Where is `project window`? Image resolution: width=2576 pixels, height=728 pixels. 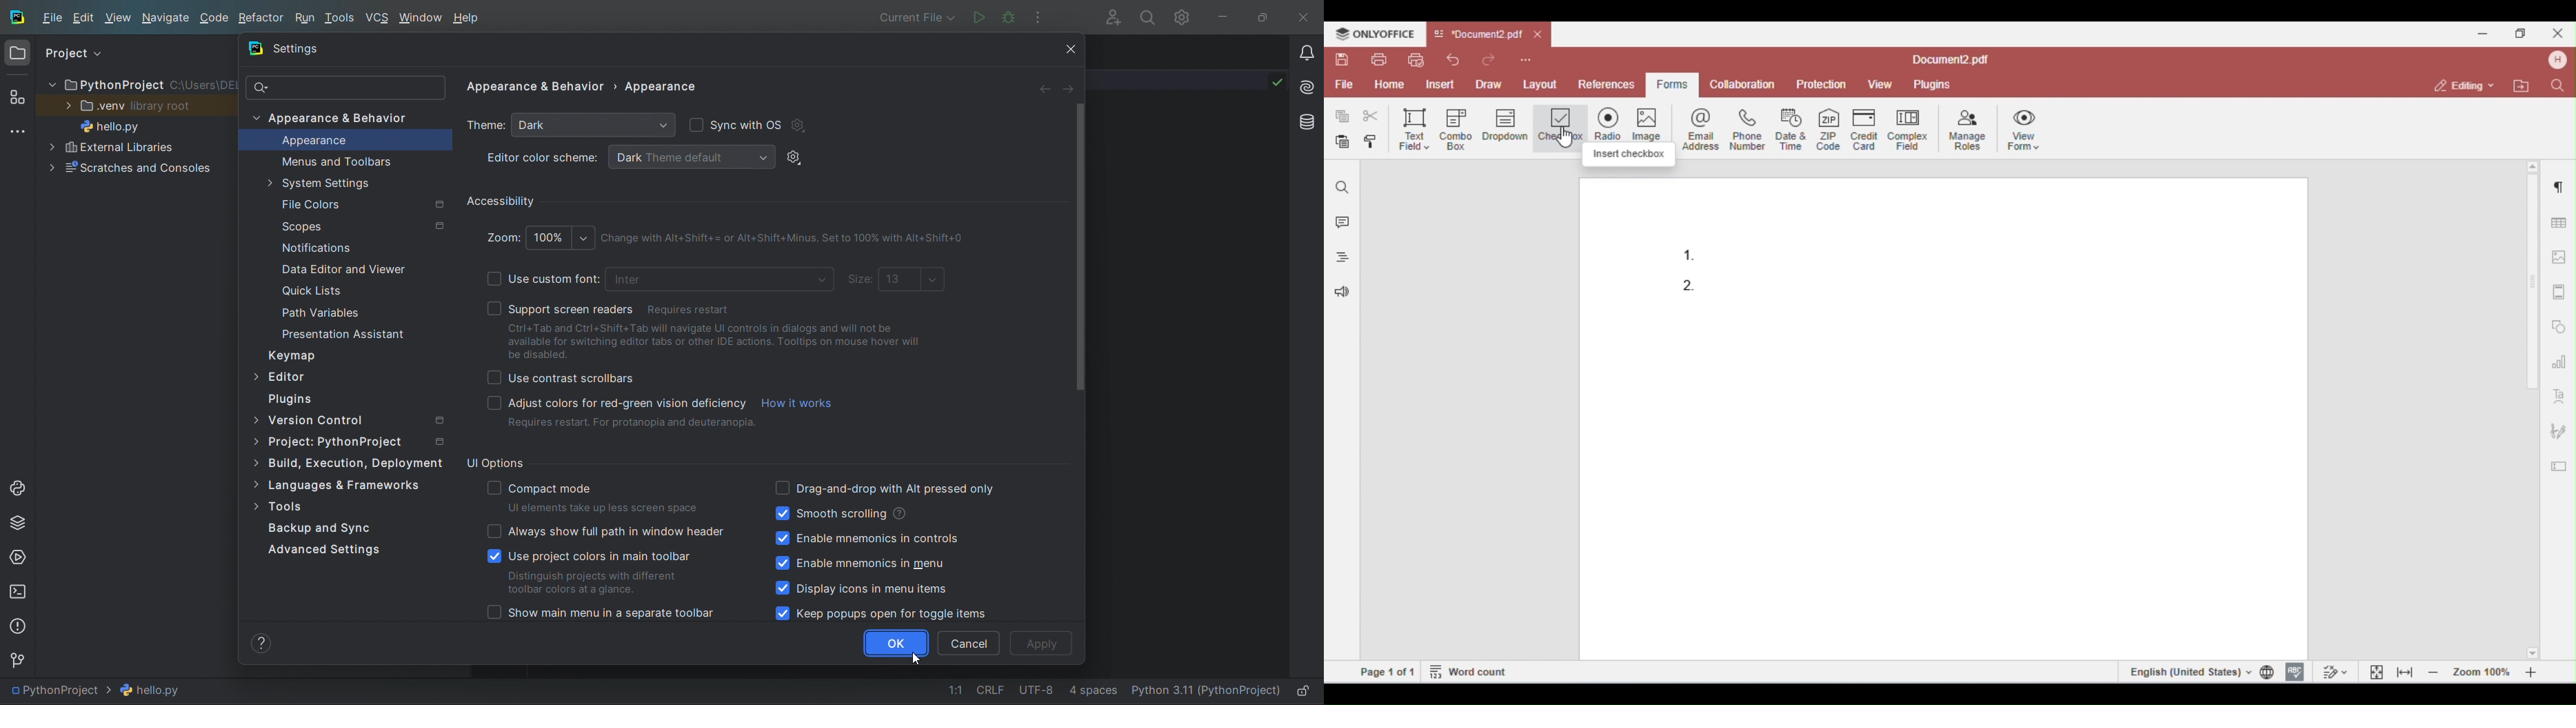
project window is located at coordinates (17, 51).